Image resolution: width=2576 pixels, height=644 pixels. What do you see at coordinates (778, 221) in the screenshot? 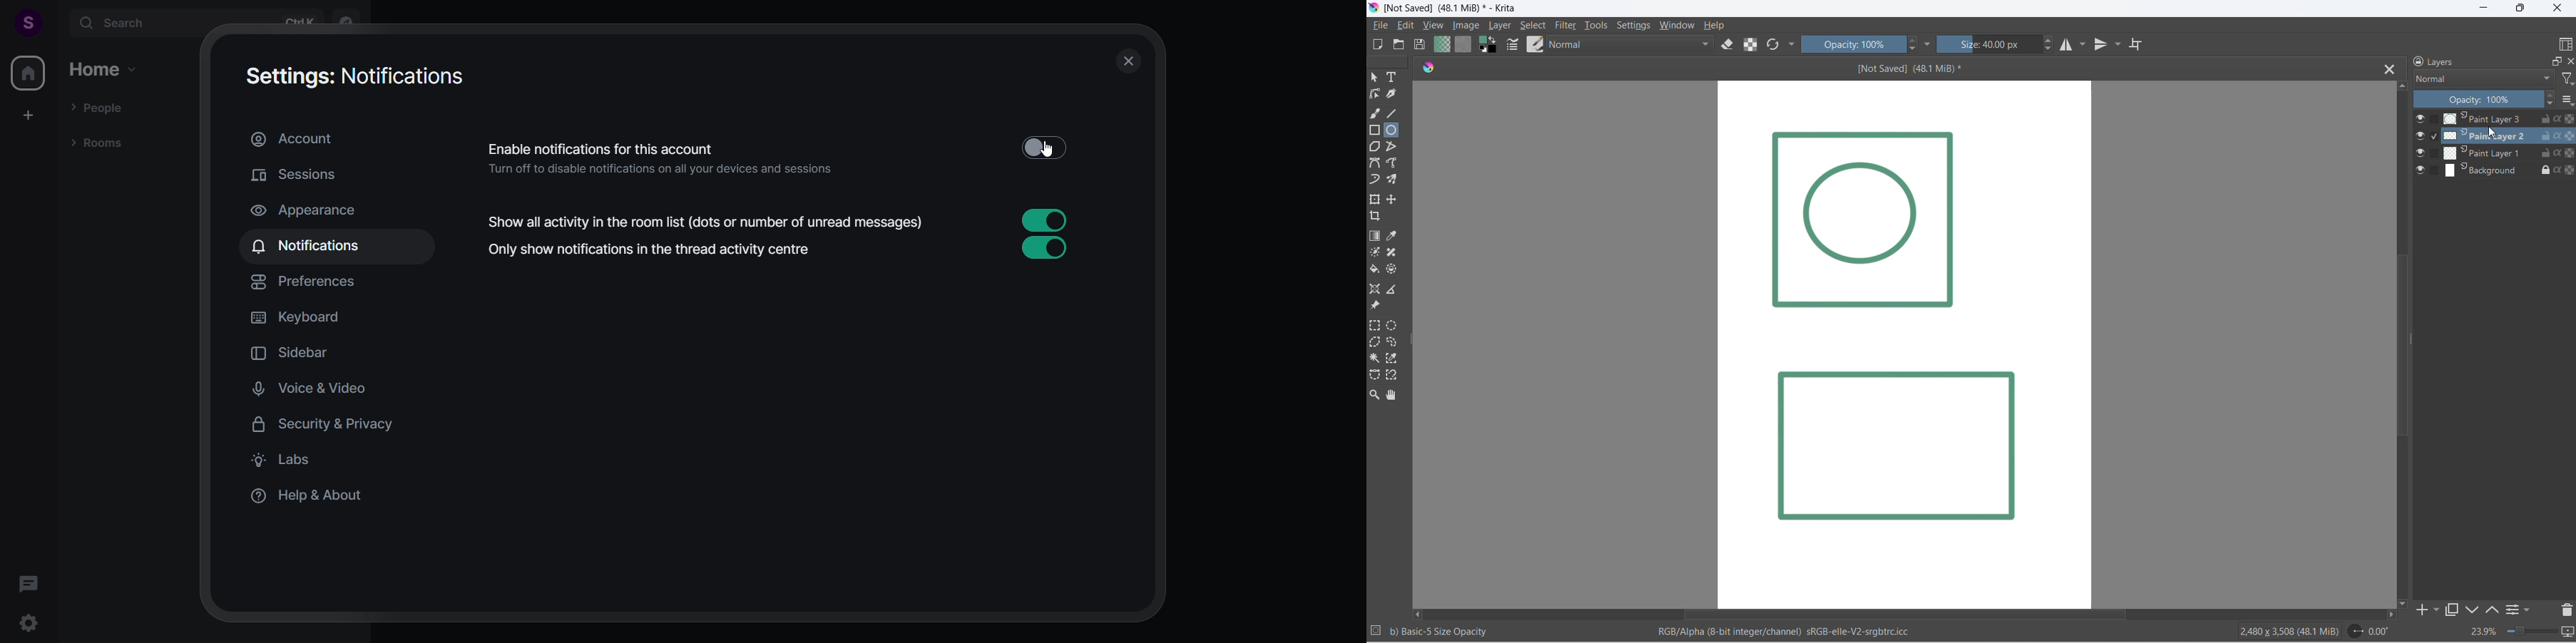
I see `show all activity in the room list` at bounding box center [778, 221].